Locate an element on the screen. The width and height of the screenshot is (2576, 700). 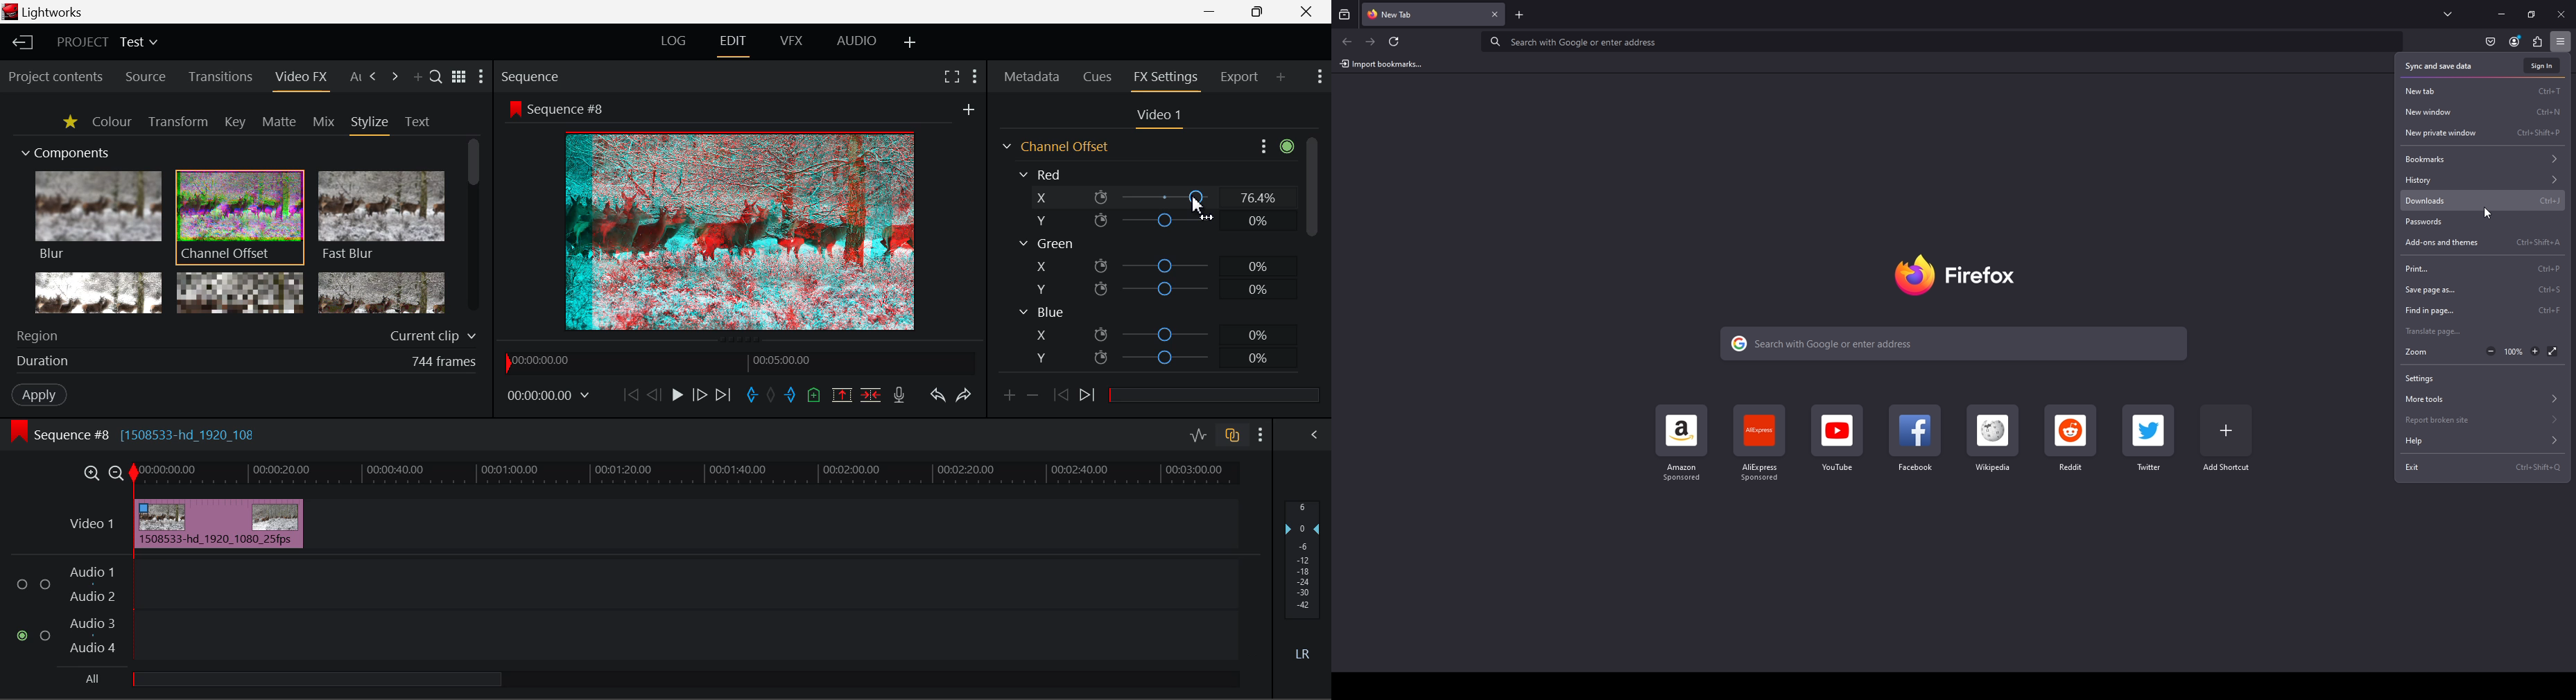
History is located at coordinates (2483, 180).